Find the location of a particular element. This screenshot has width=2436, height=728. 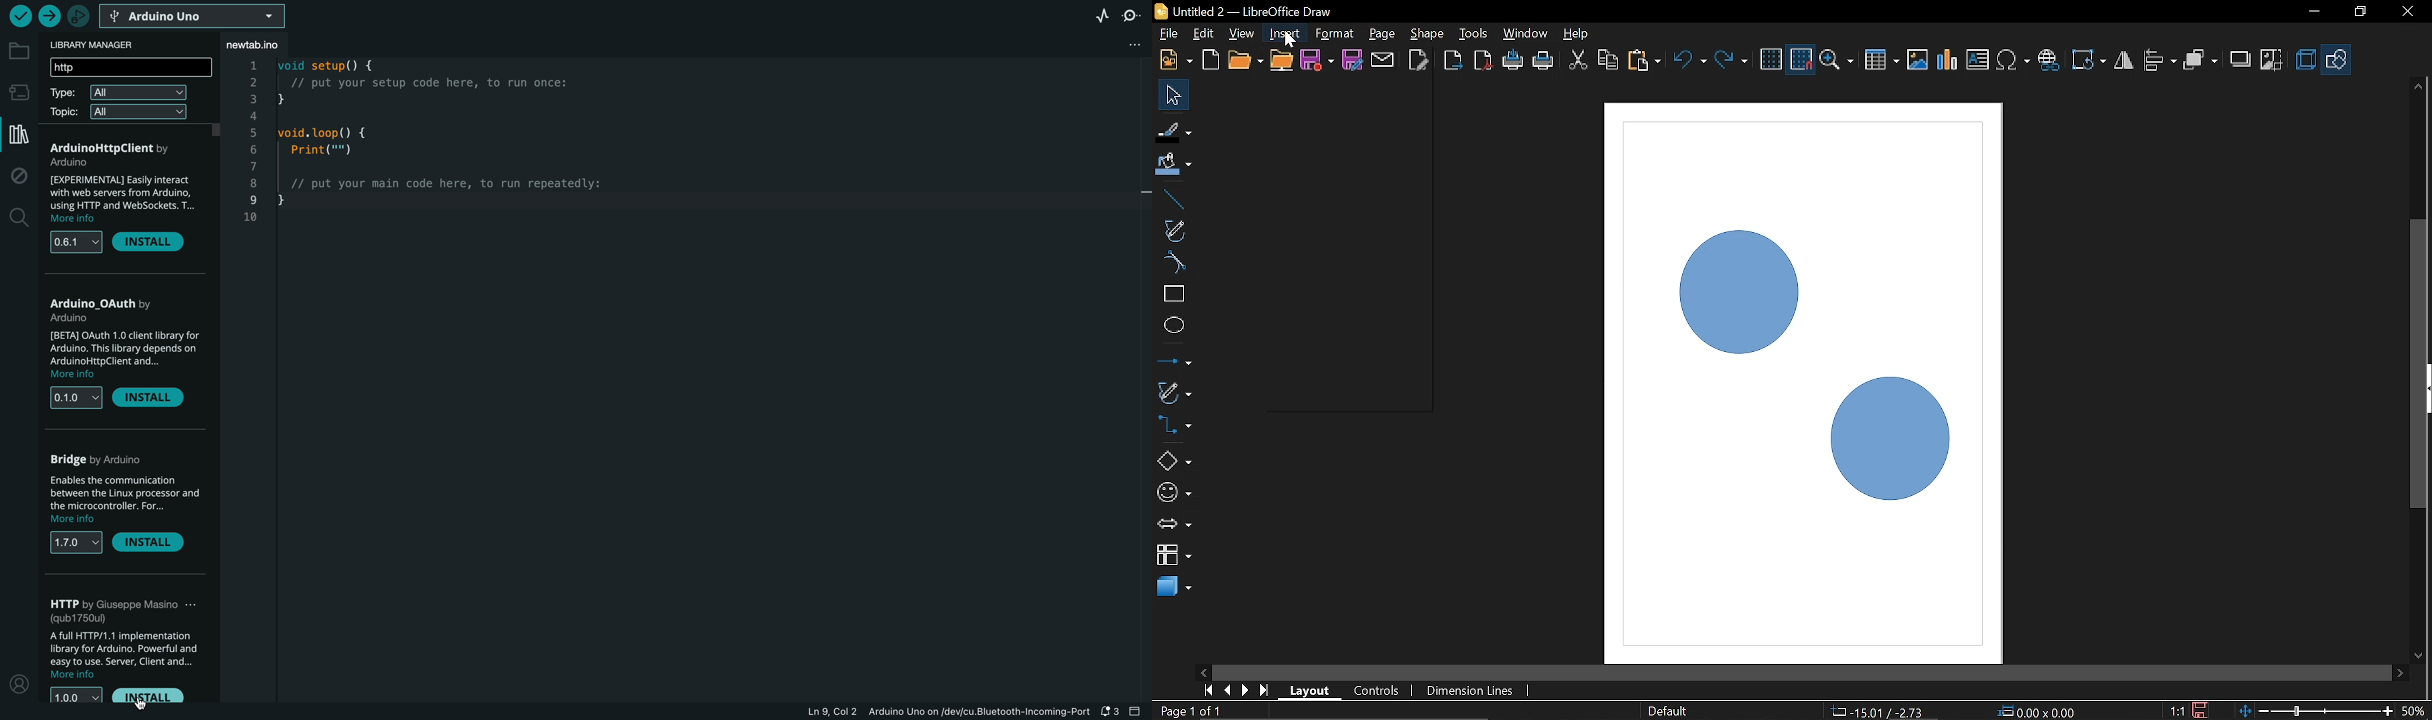

Undo is located at coordinates (1691, 62).